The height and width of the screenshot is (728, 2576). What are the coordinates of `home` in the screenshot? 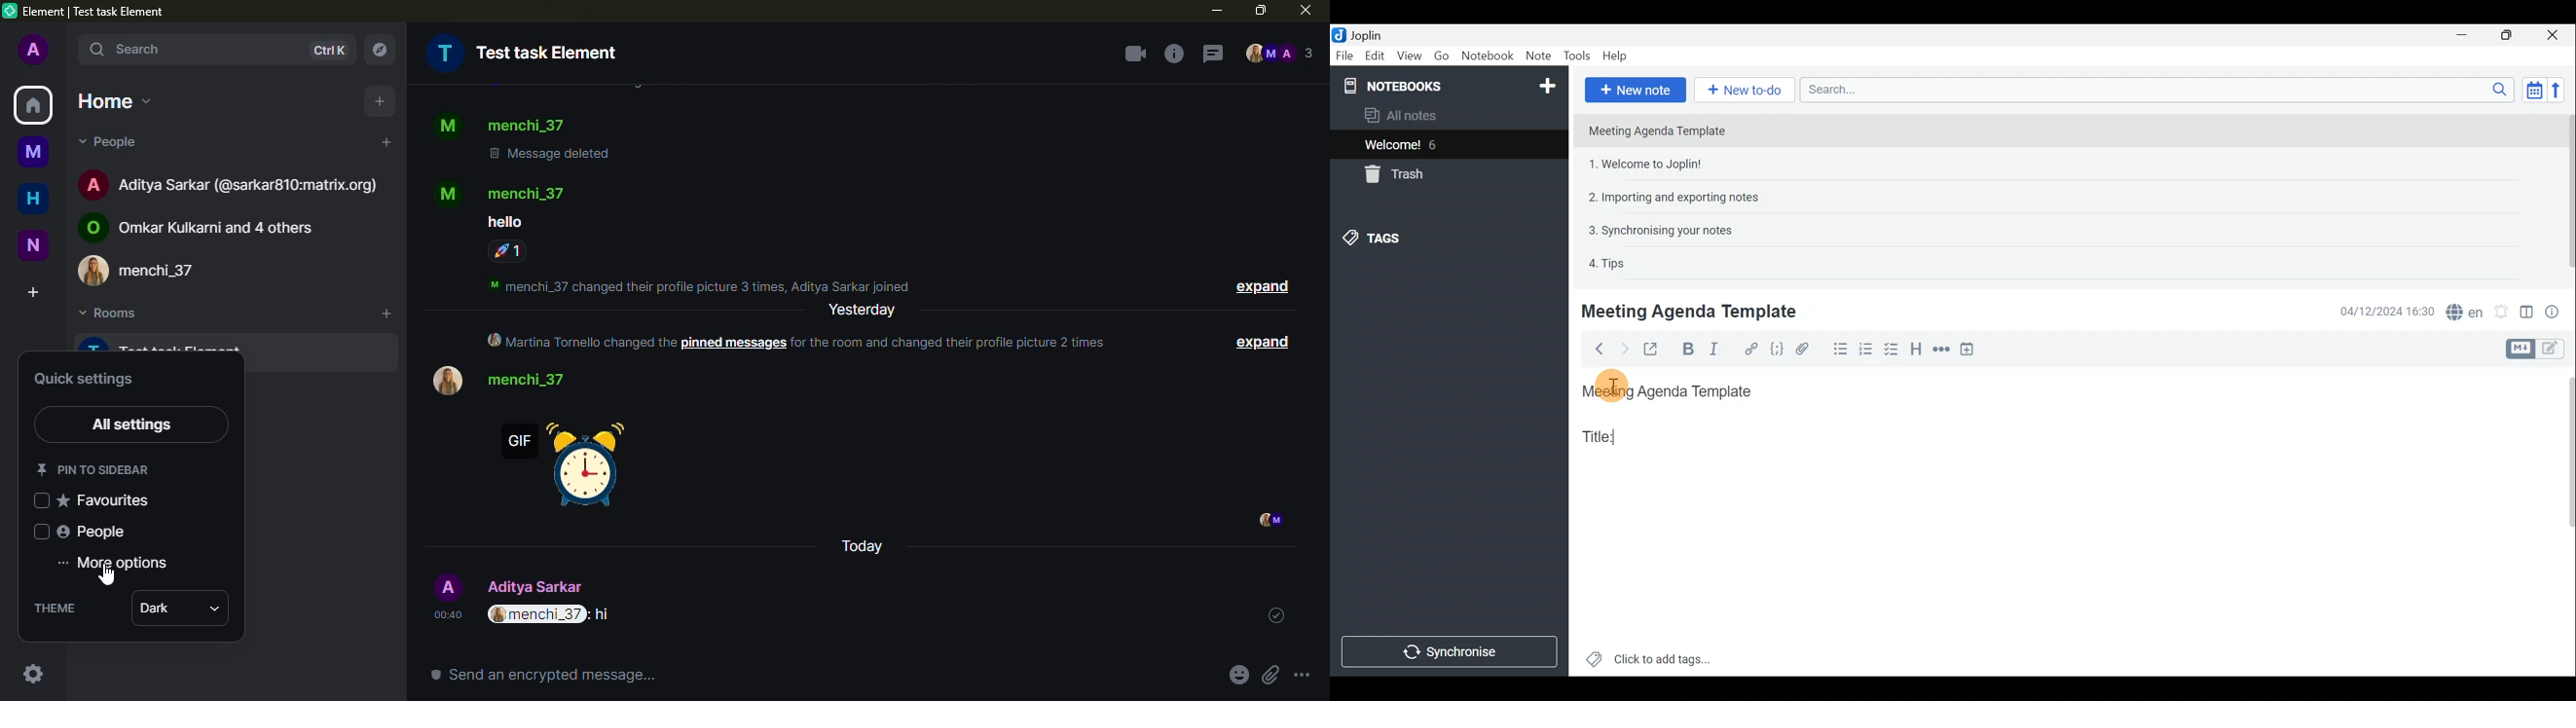 It's located at (110, 97).